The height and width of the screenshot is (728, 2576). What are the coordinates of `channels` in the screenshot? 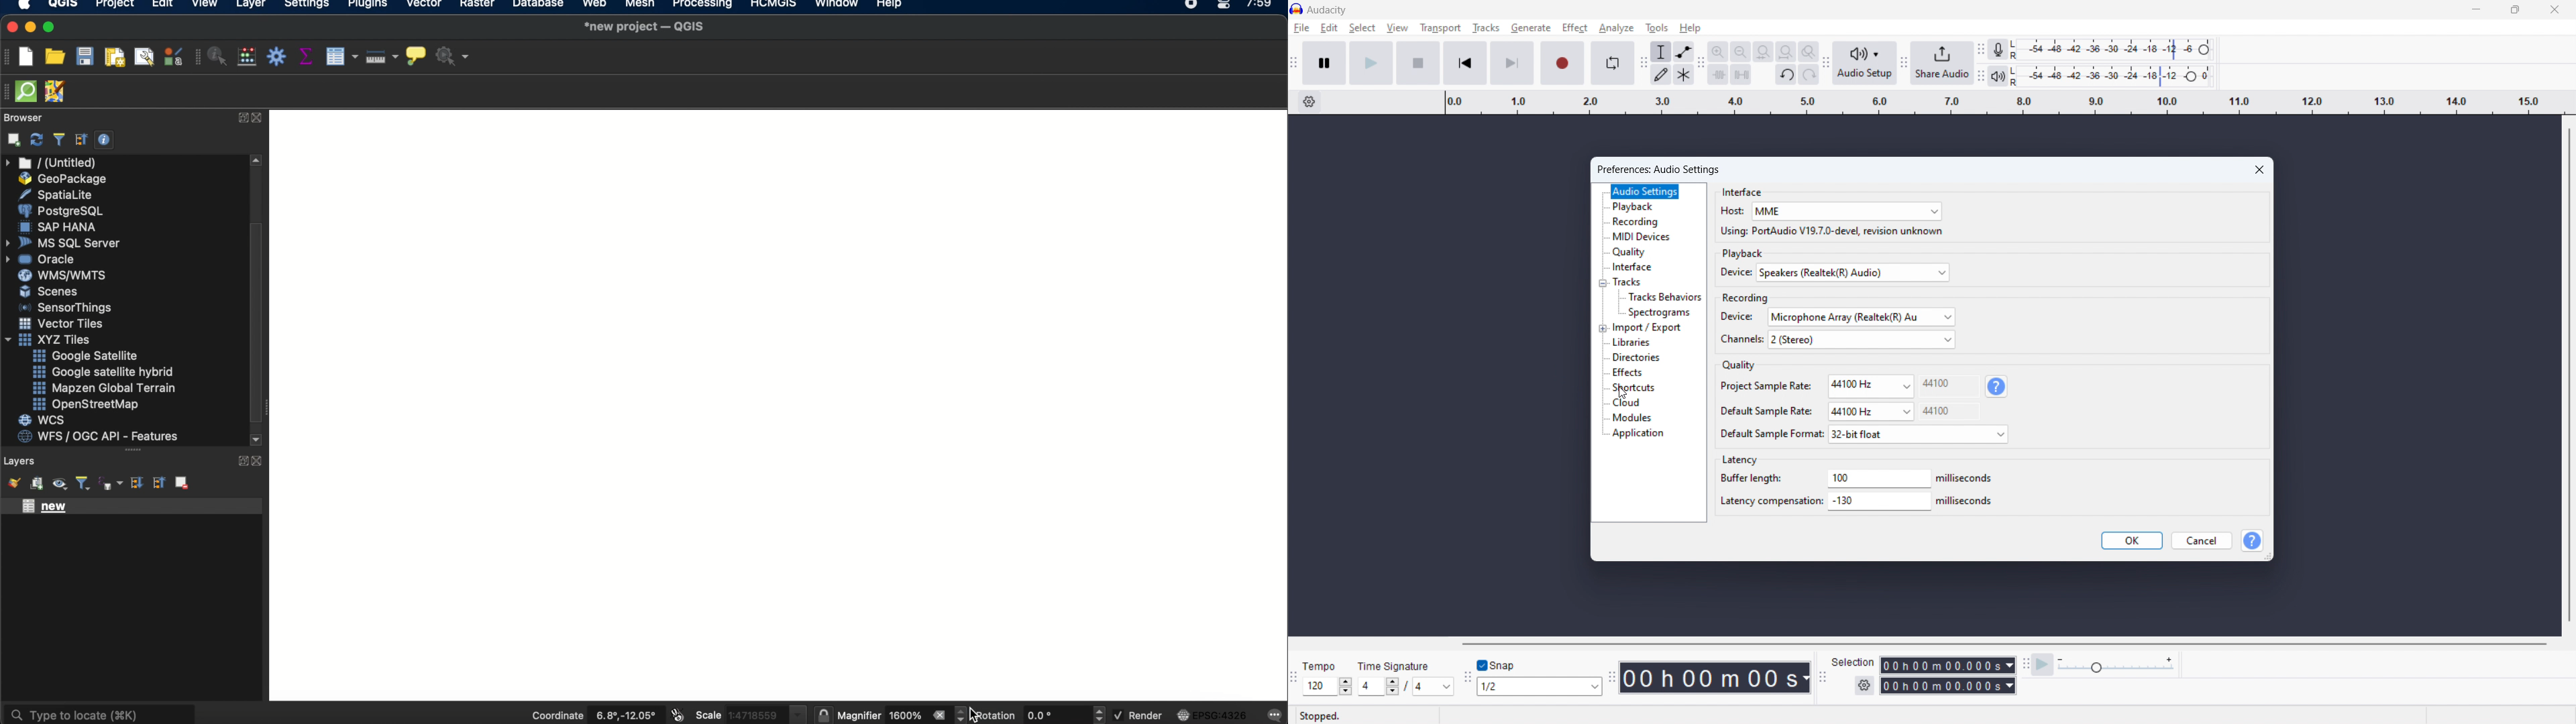 It's located at (1862, 339).